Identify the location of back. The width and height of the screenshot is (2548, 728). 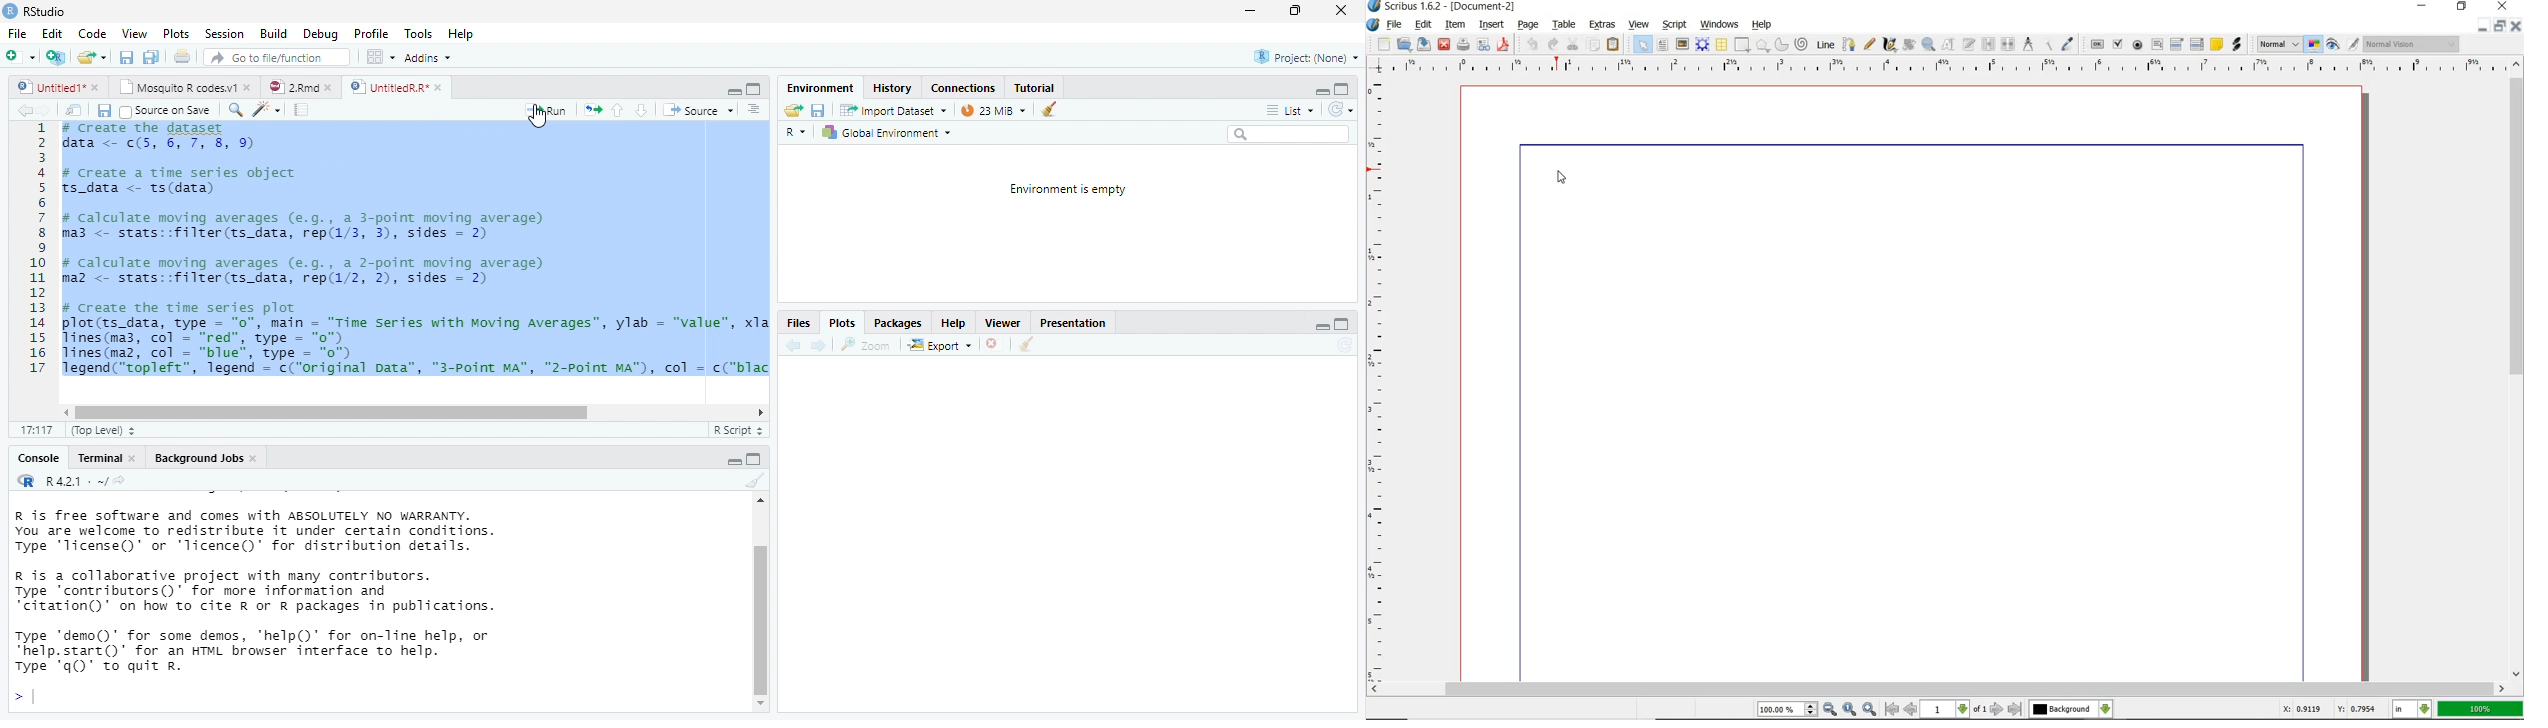
(791, 345).